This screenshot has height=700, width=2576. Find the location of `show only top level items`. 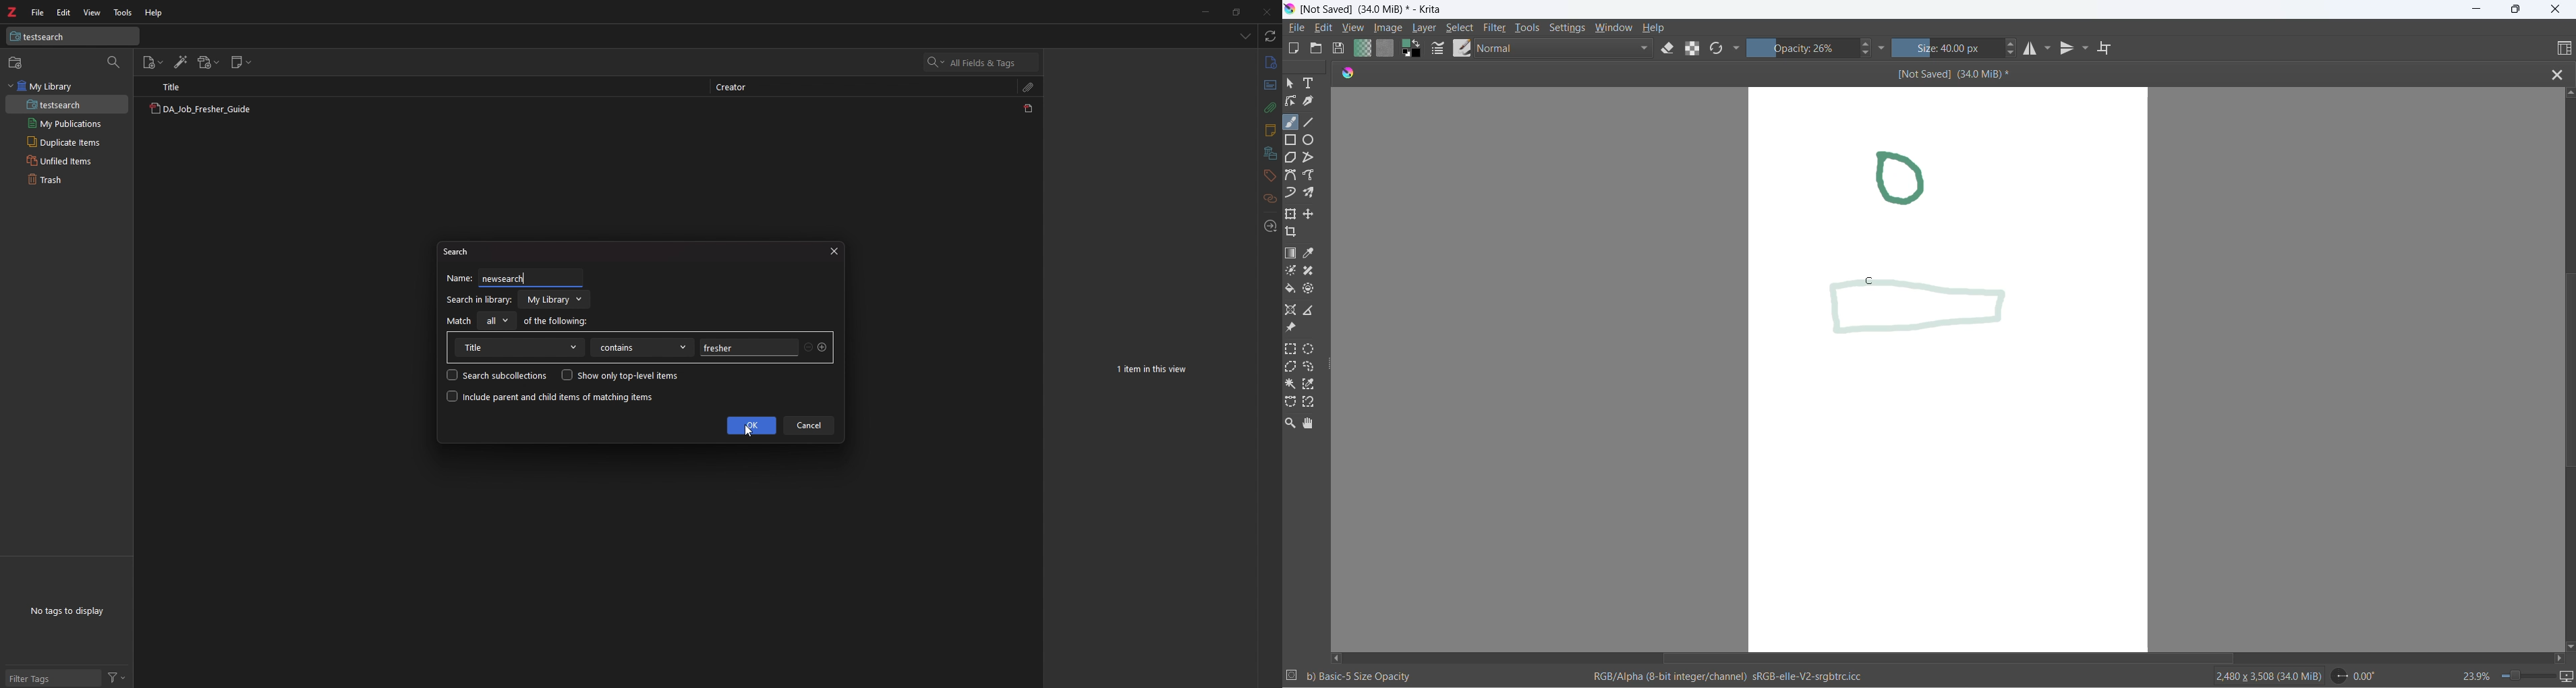

show only top level items is located at coordinates (620, 375).